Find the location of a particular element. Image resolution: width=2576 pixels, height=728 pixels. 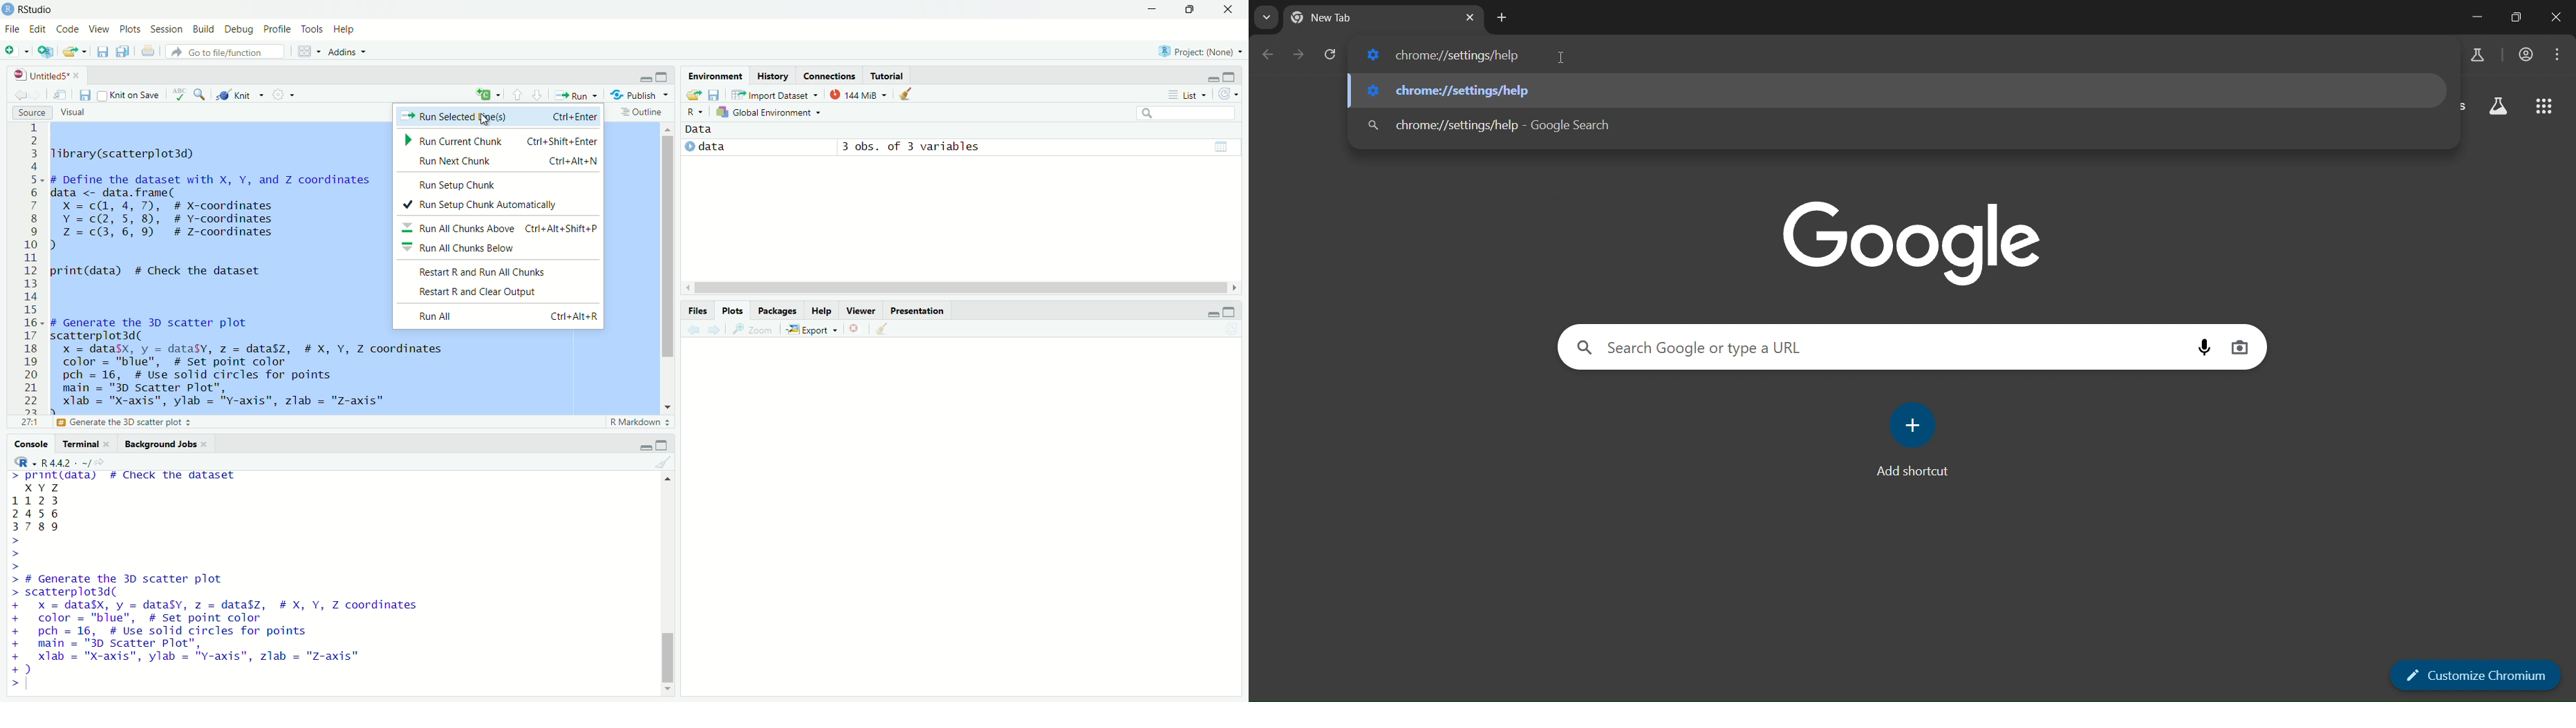

view a larger version of the plot in a new window is located at coordinates (754, 330).